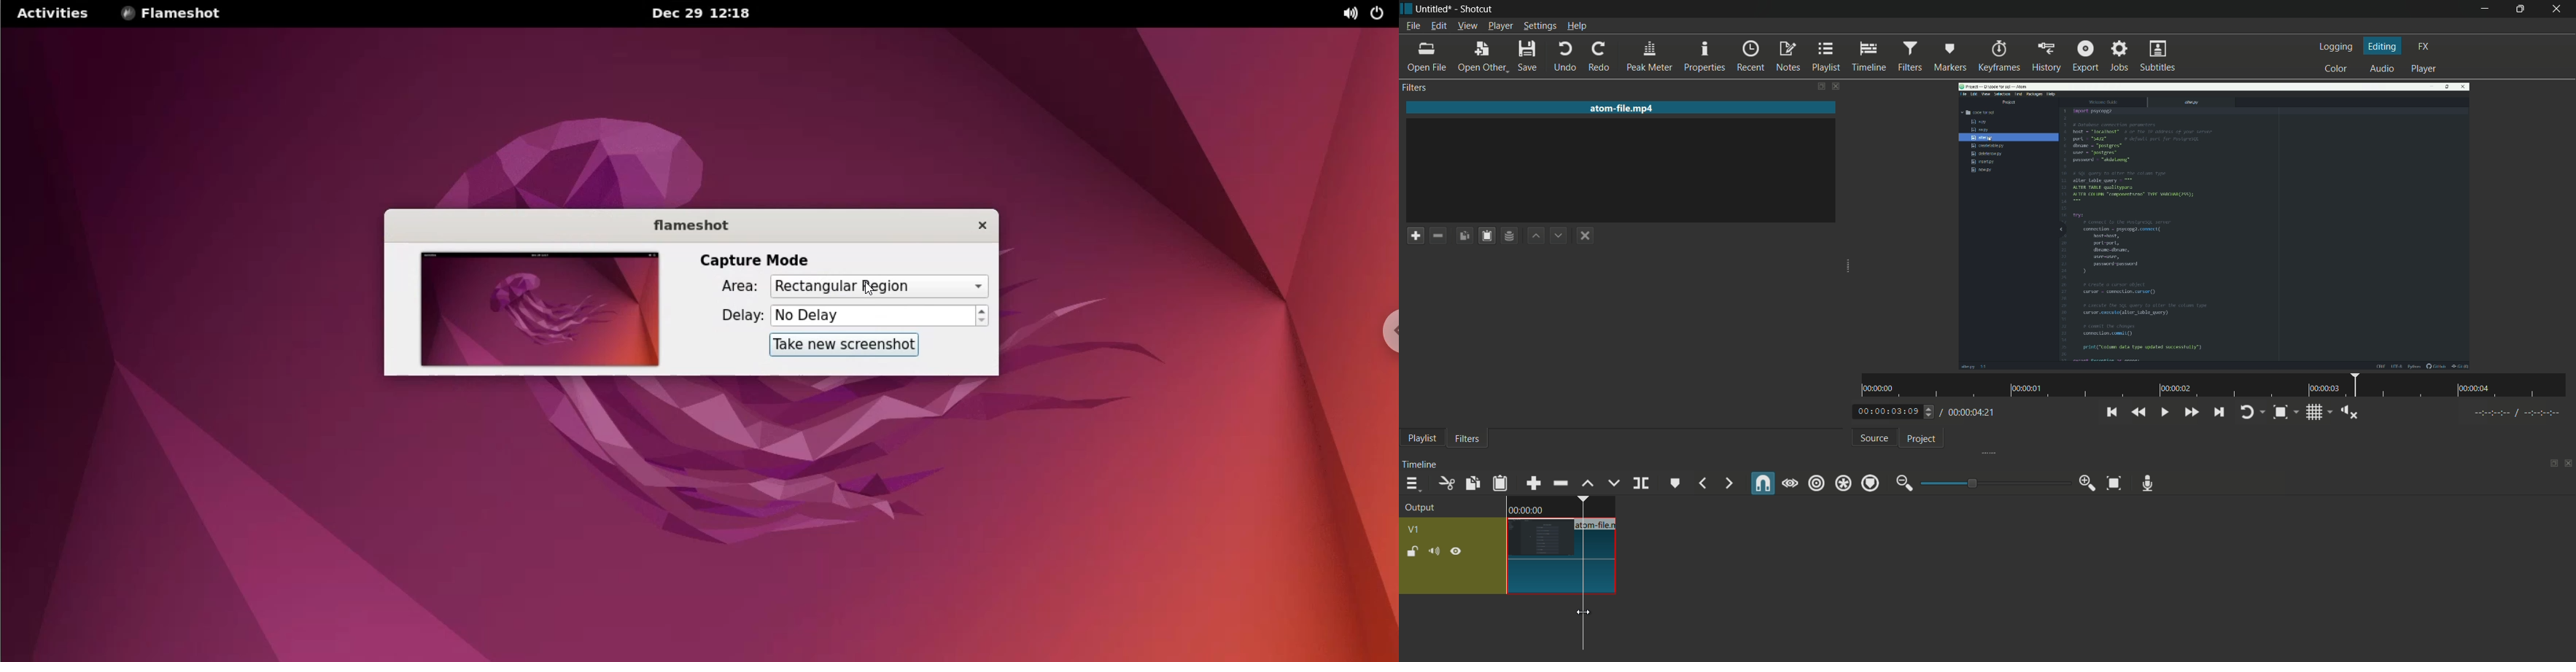 The width and height of the screenshot is (2576, 672). I want to click on paste, so click(1501, 483).